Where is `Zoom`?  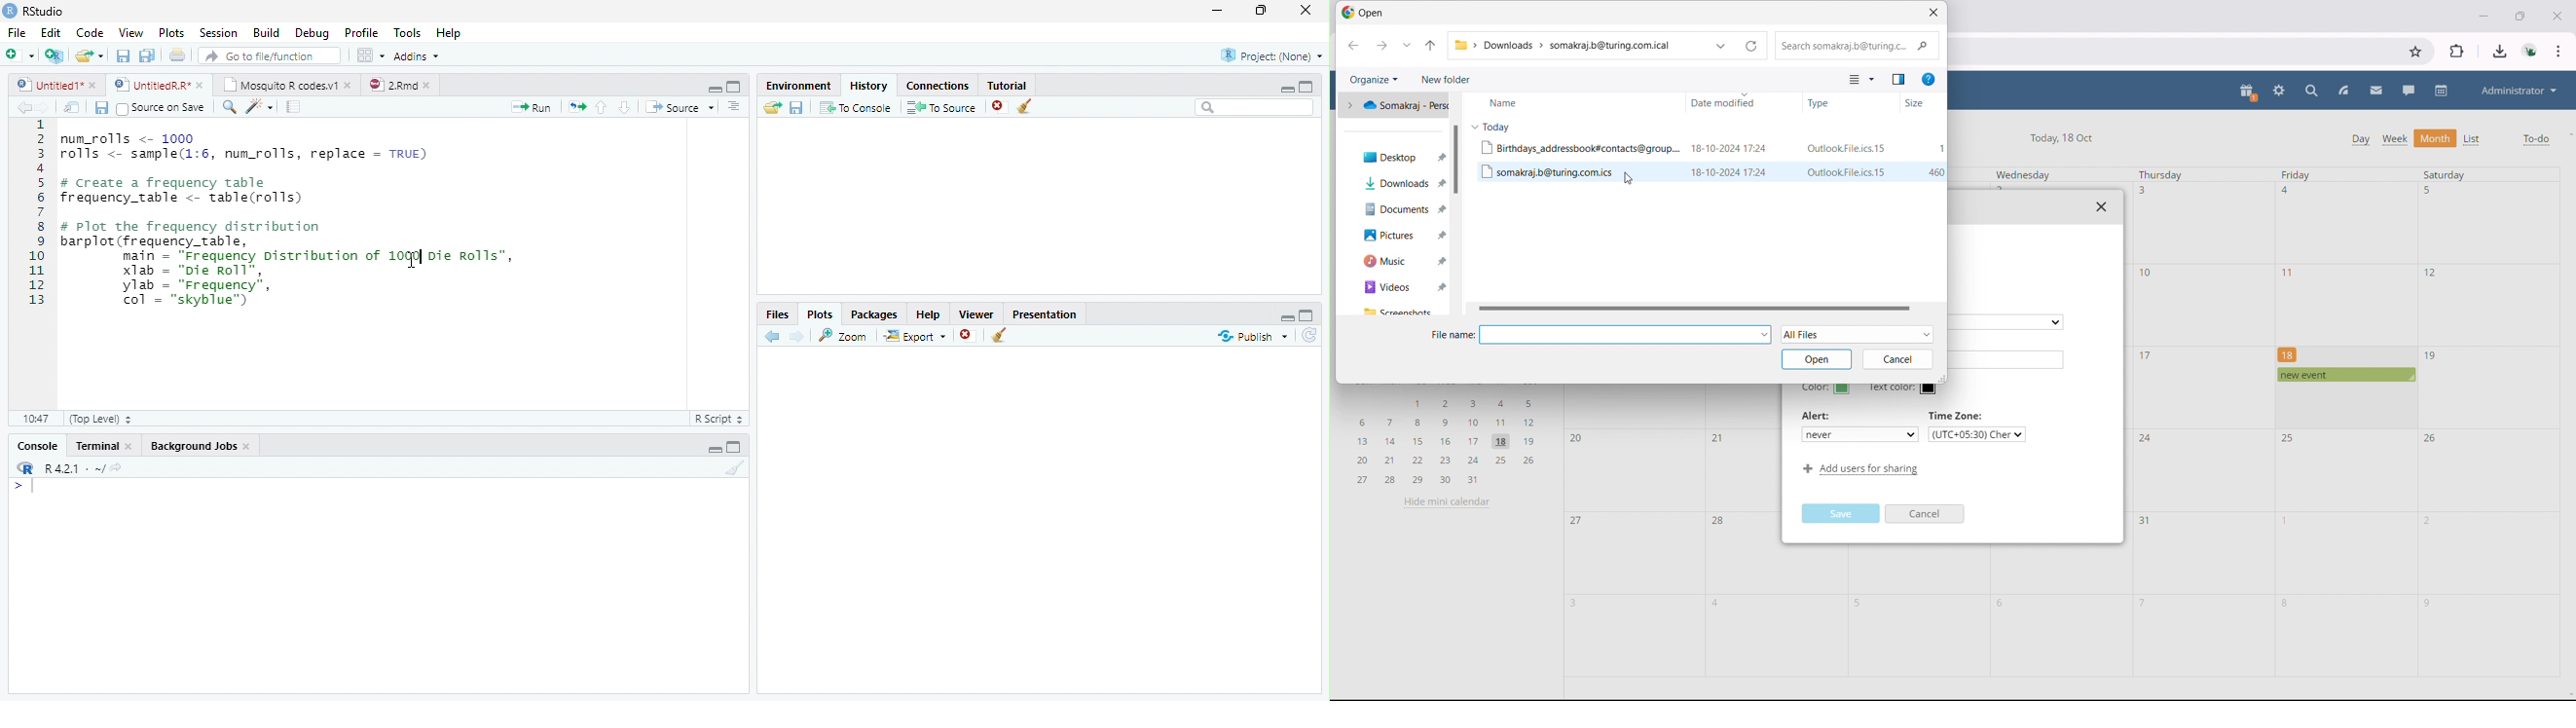
Zoom is located at coordinates (845, 336).